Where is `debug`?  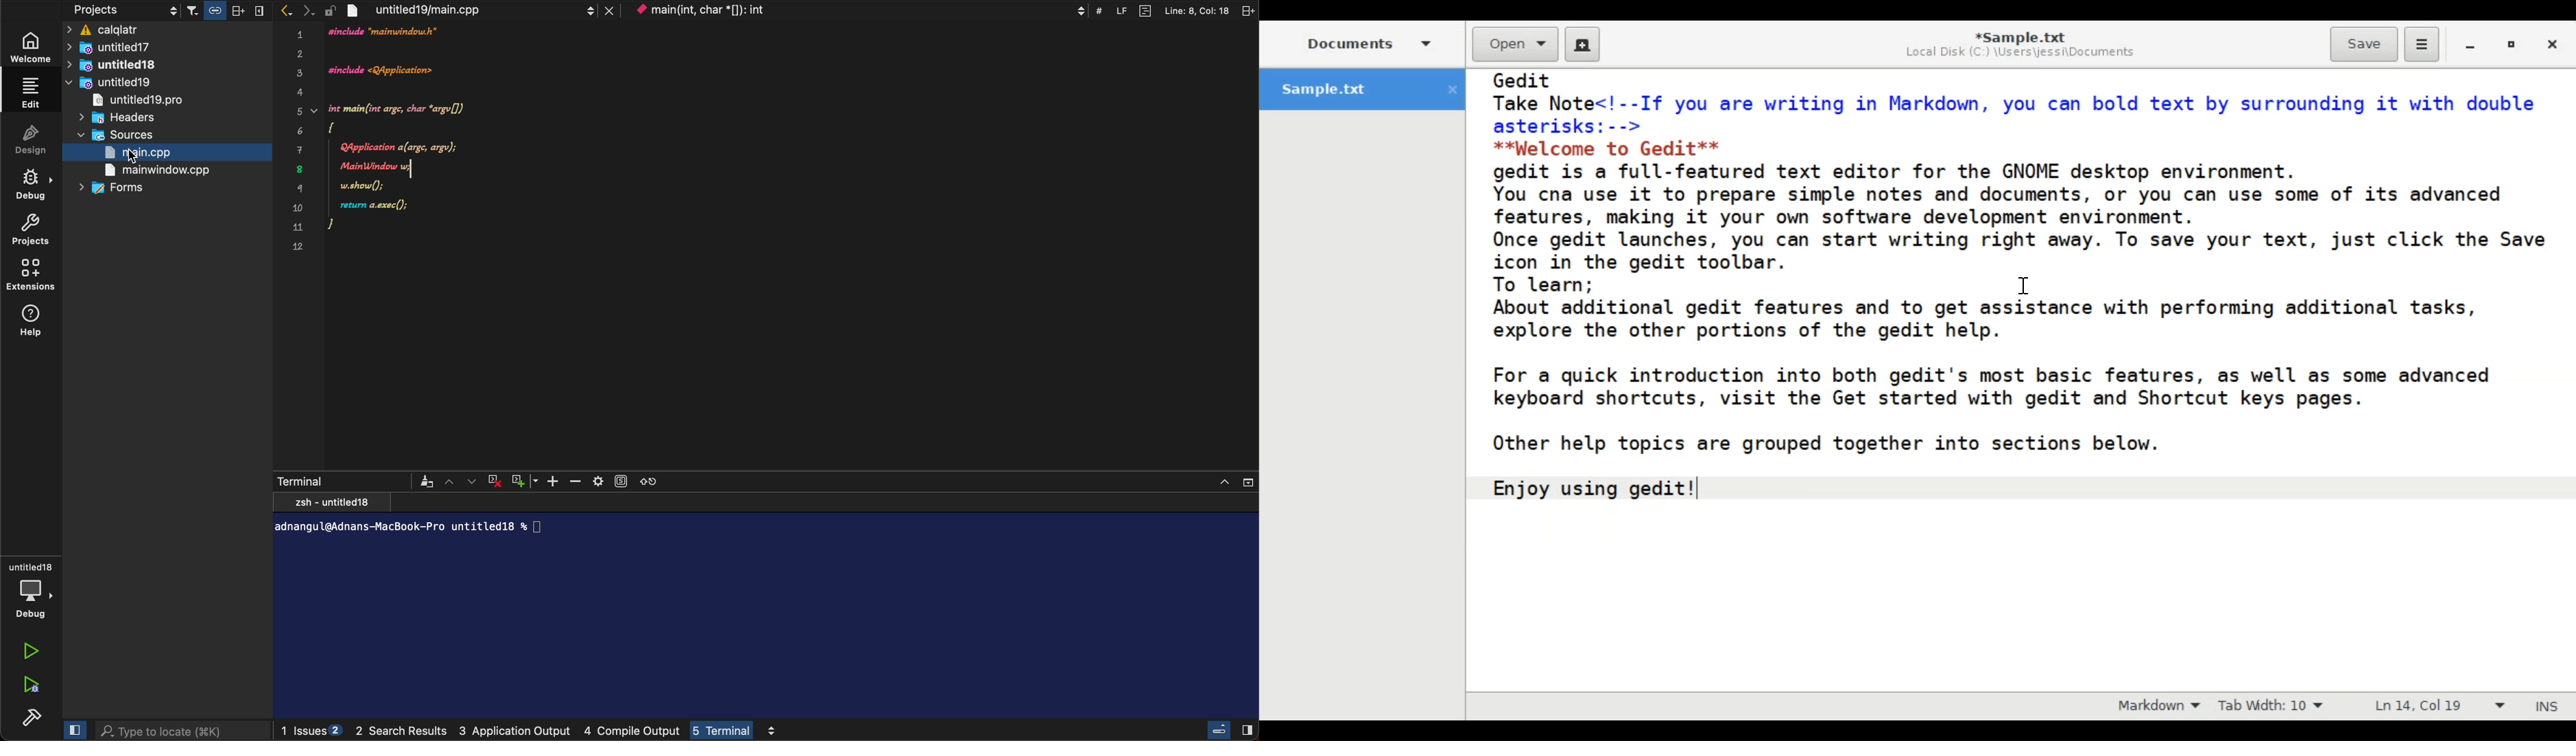
debug is located at coordinates (32, 587).